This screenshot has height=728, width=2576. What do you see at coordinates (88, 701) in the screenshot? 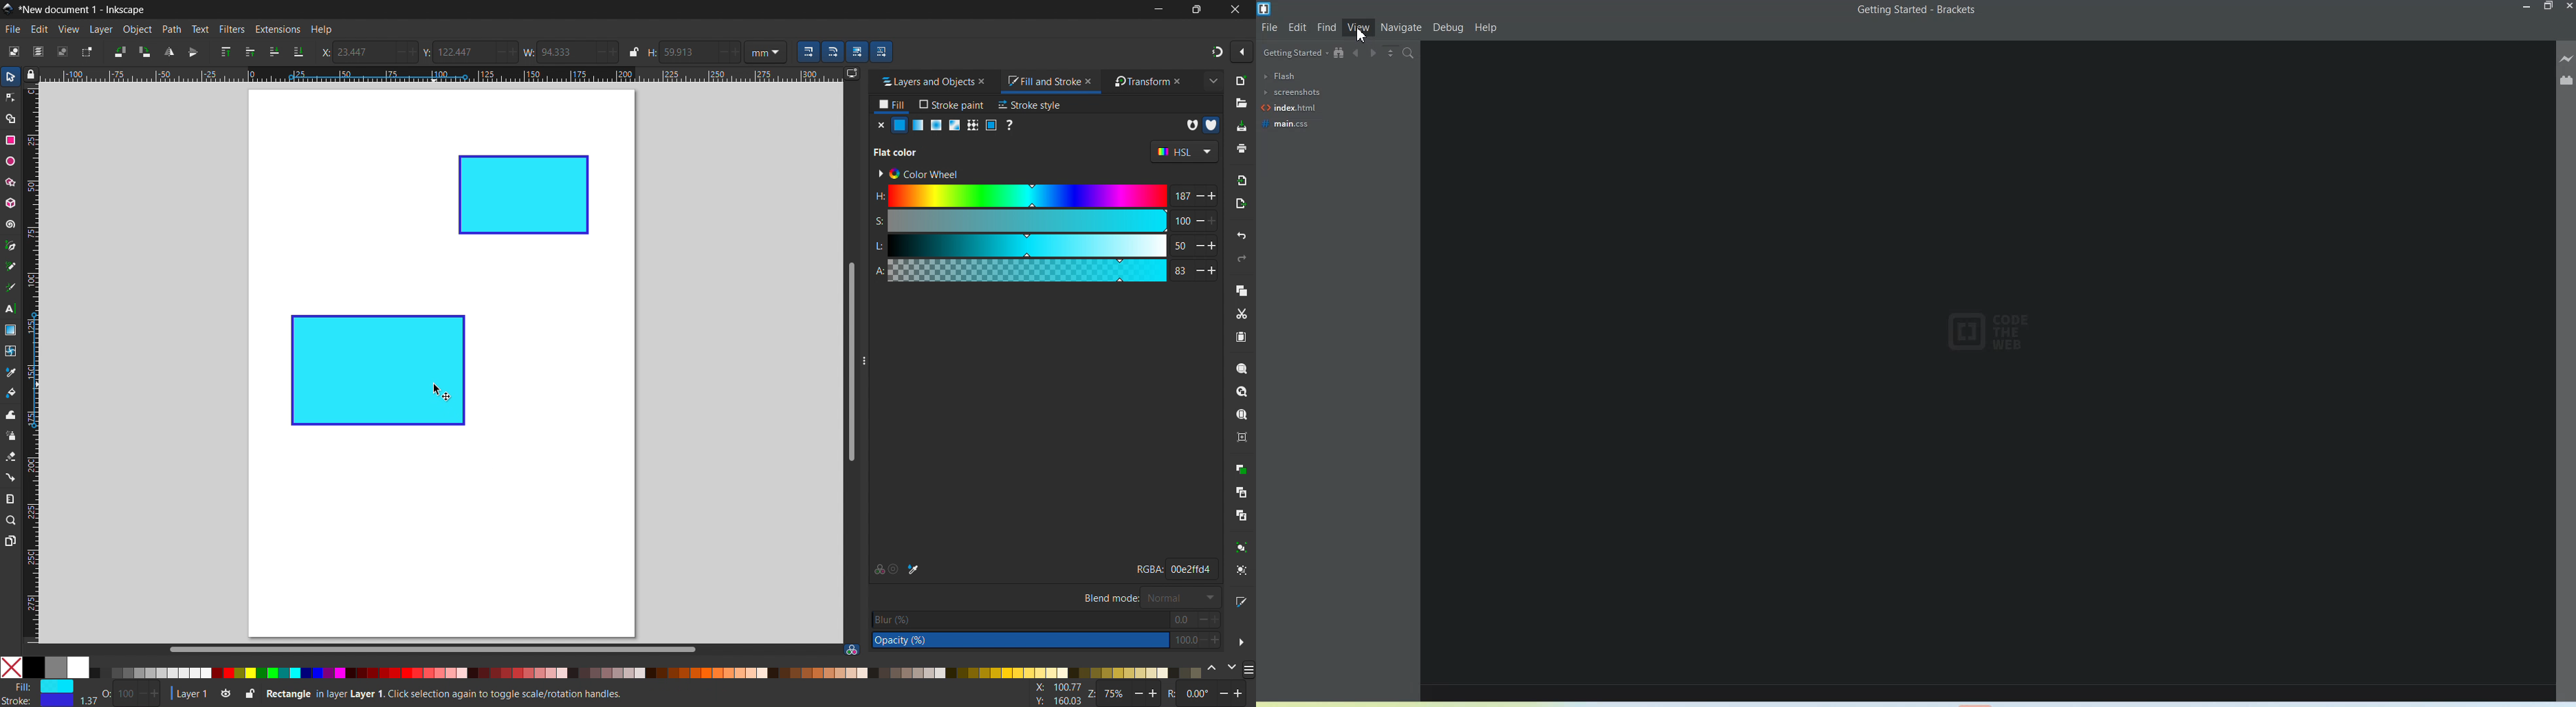
I see `width of stroke` at bounding box center [88, 701].